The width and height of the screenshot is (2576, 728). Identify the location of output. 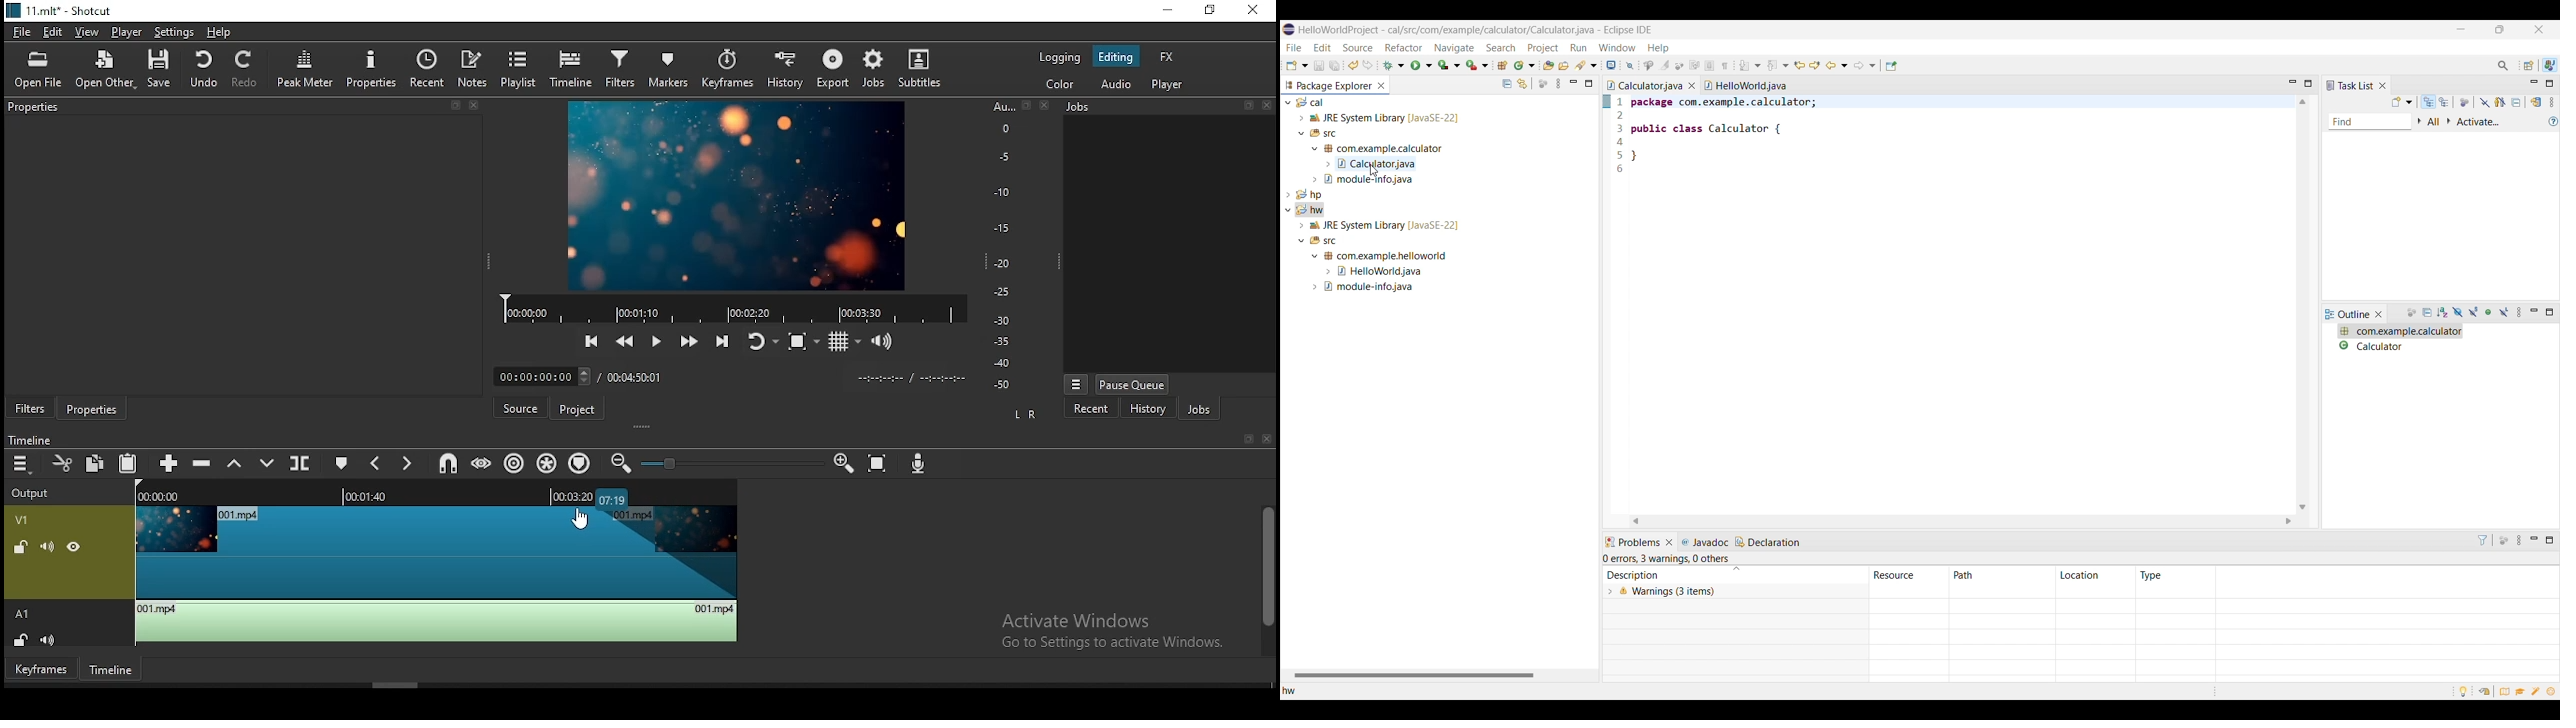
(34, 494).